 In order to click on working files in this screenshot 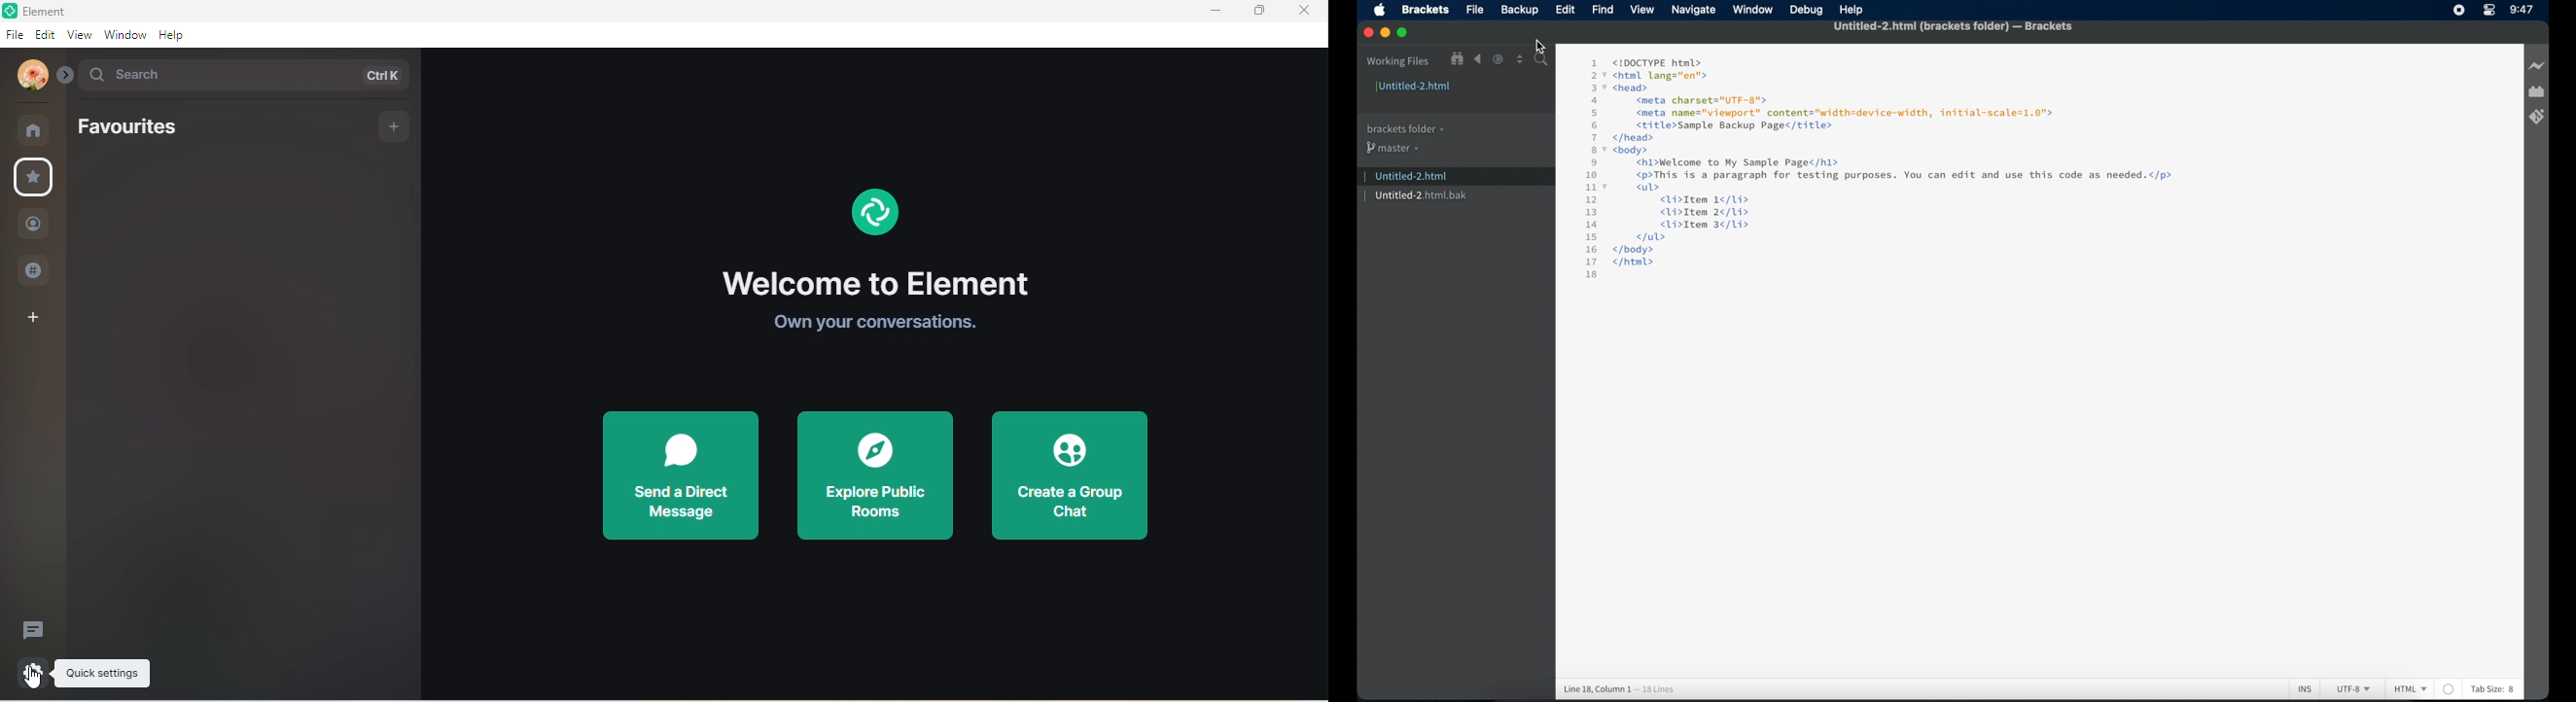, I will do `click(1398, 62)`.